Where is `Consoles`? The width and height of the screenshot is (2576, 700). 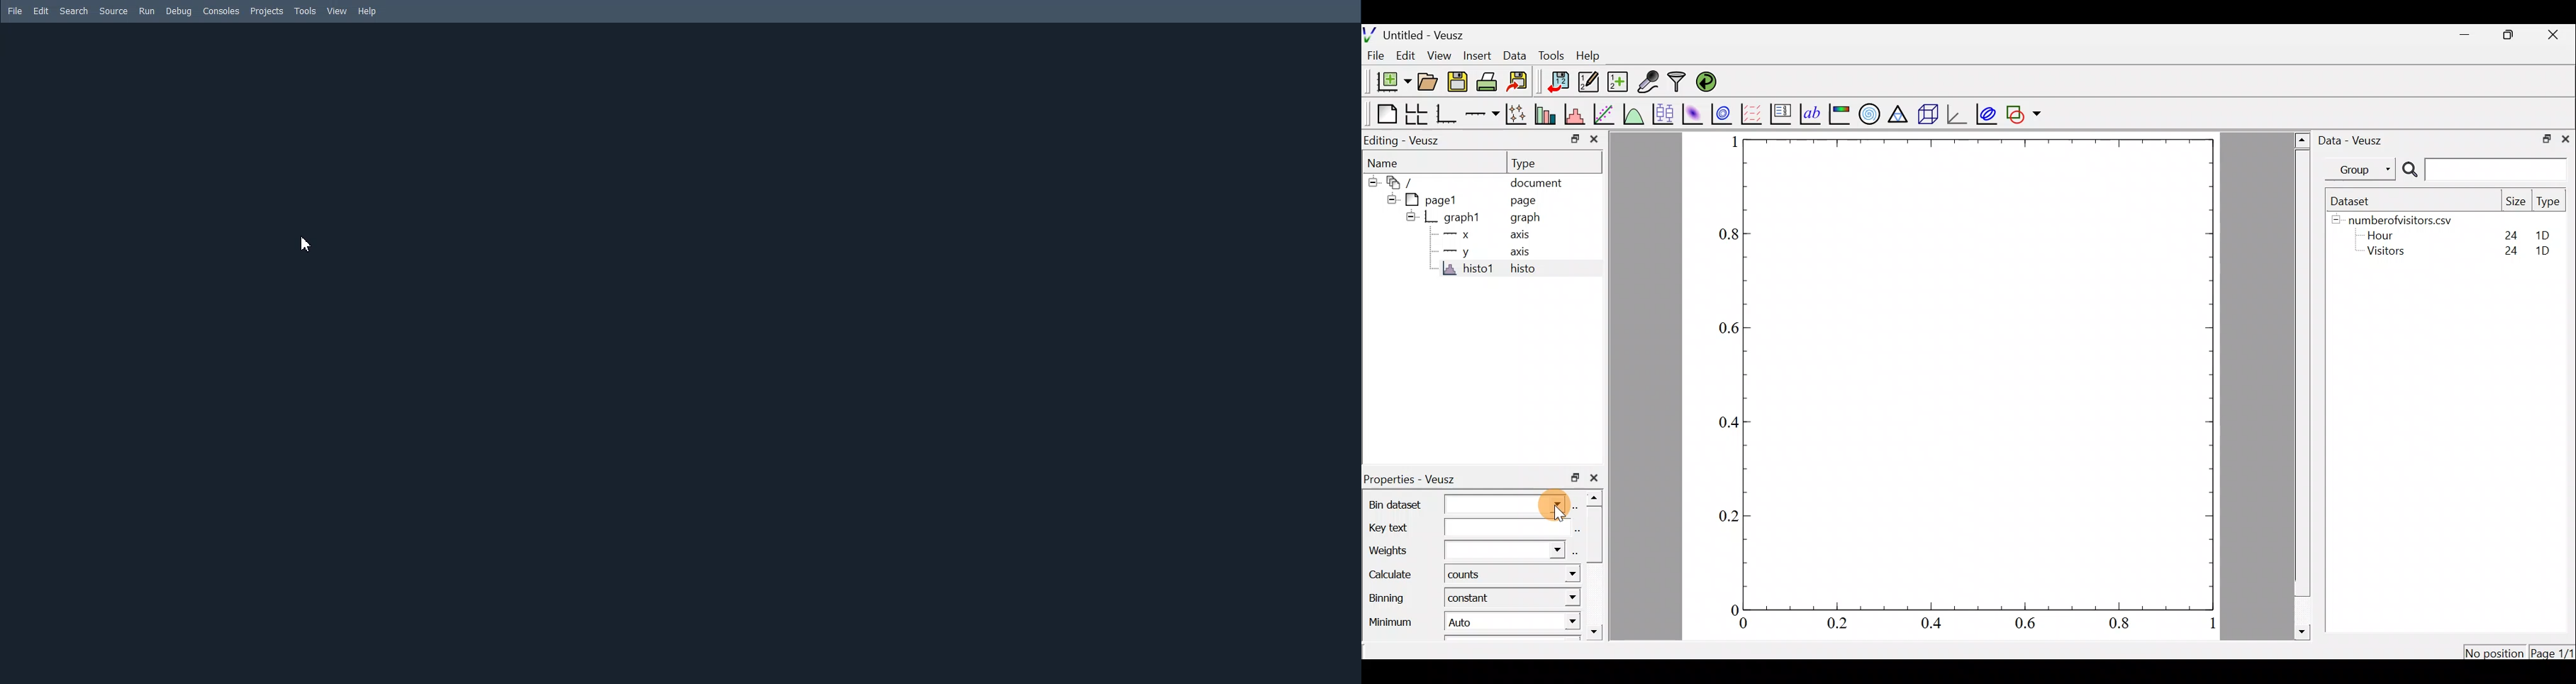
Consoles is located at coordinates (220, 11).